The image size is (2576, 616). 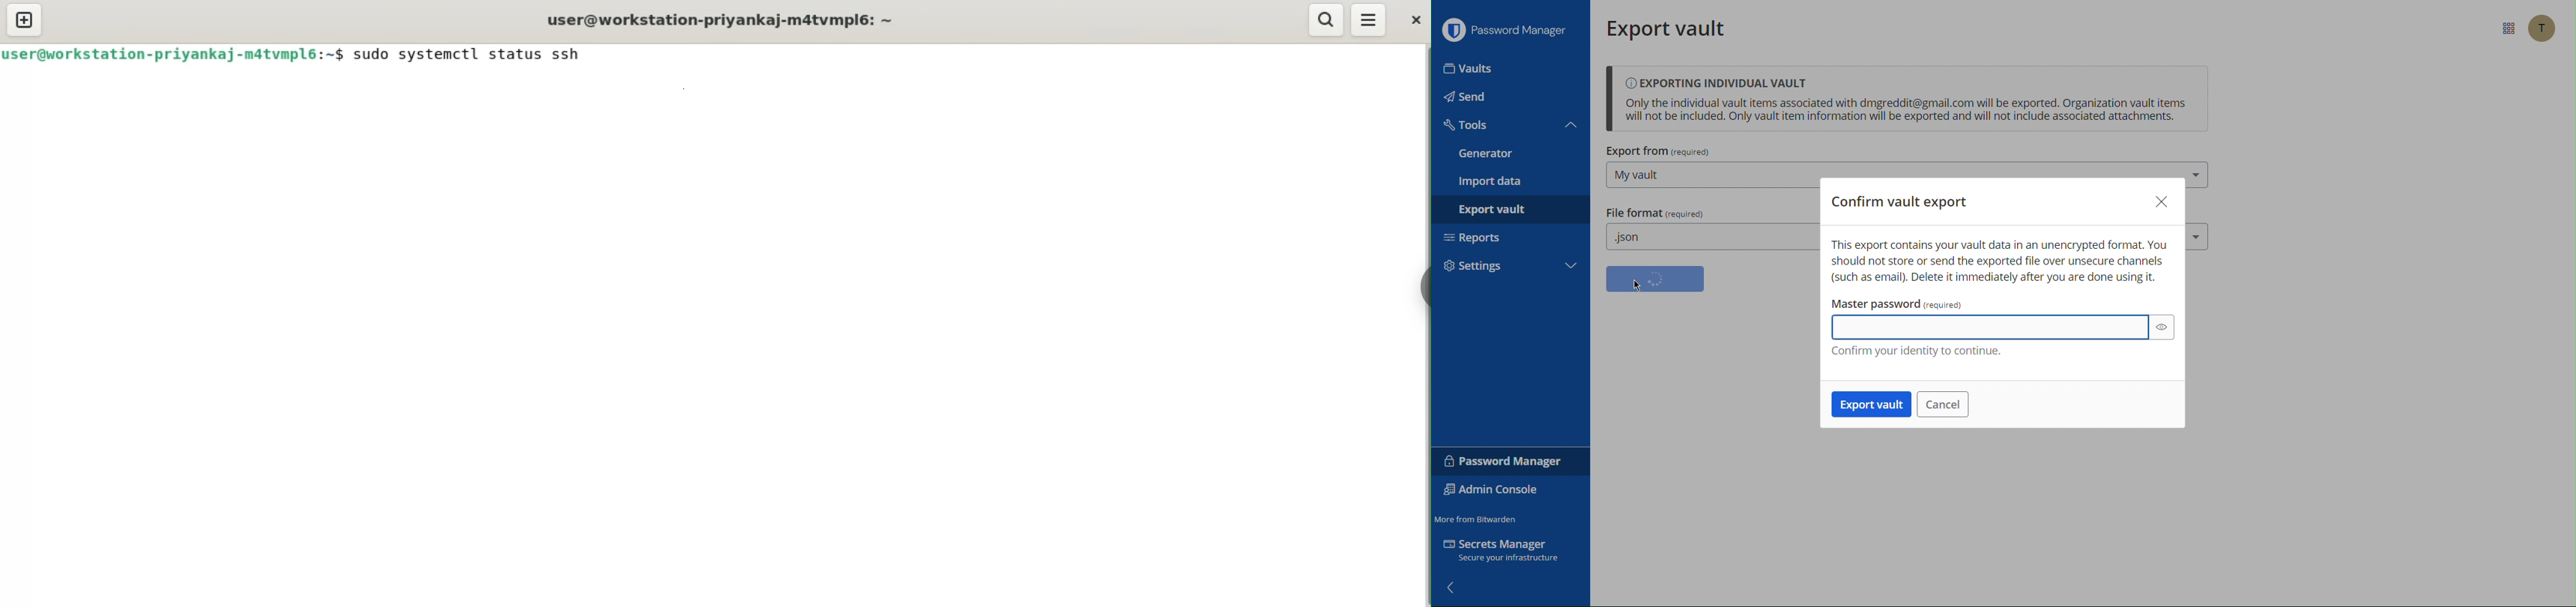 I want to click on Vaults, so click(x=1470, y=70).